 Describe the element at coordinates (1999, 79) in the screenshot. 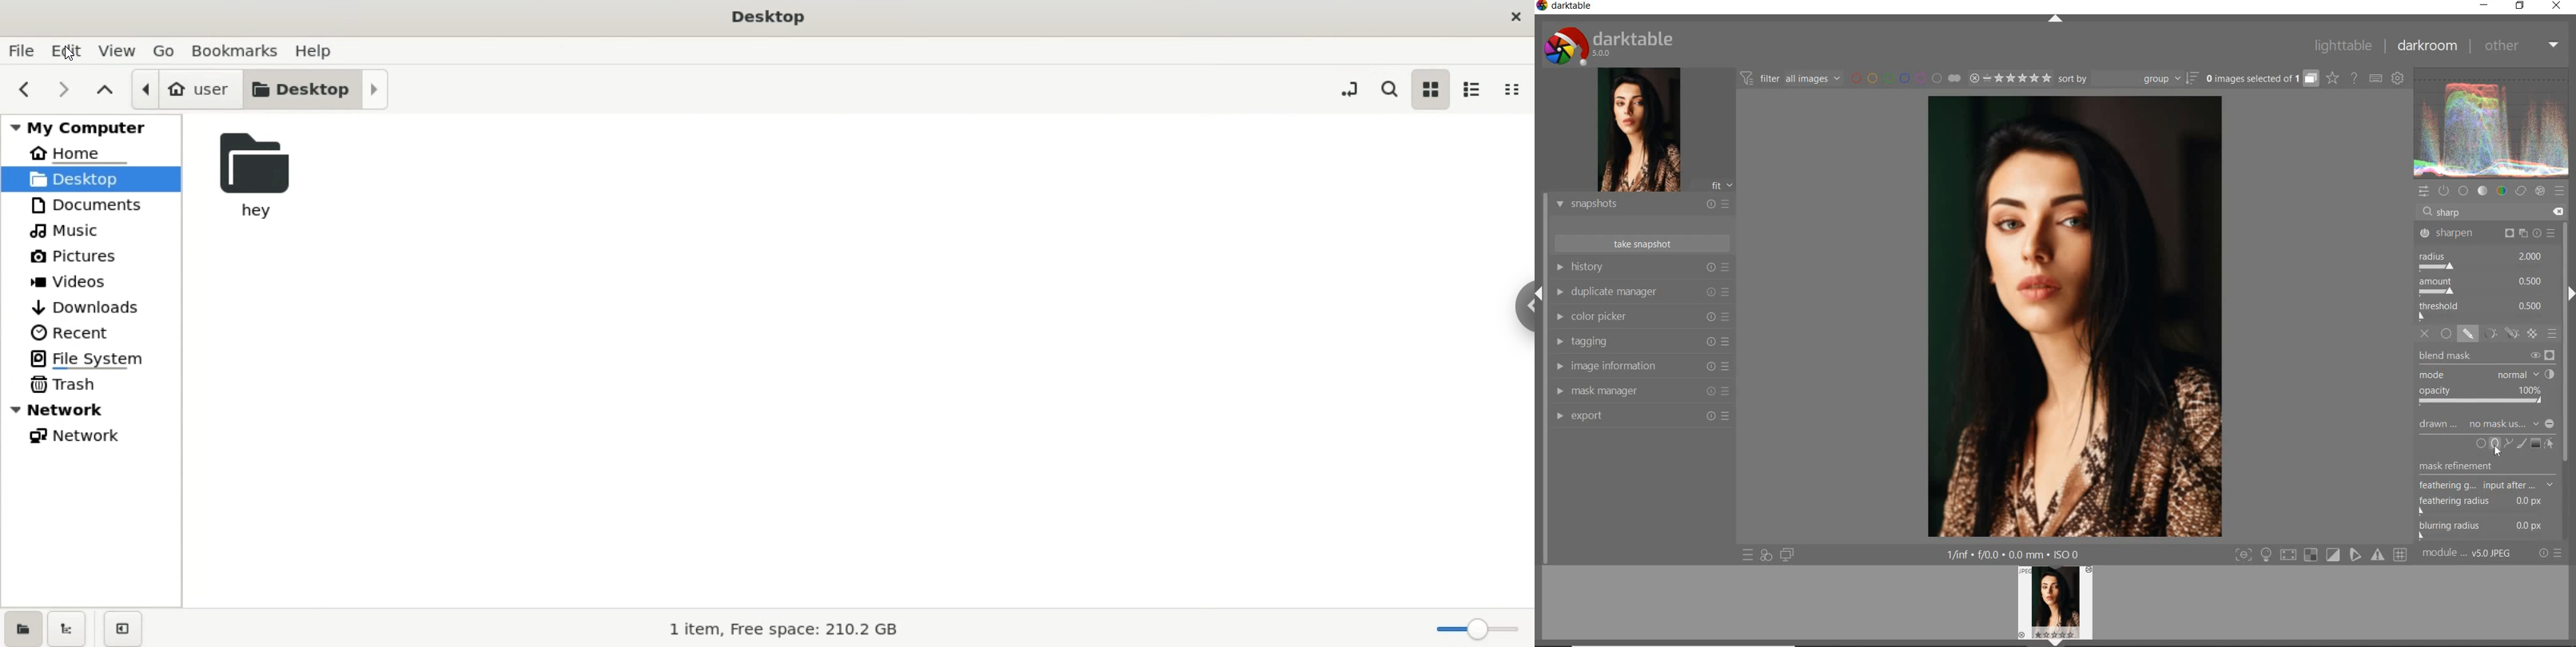

I see `range ratings for selected images` at that location.